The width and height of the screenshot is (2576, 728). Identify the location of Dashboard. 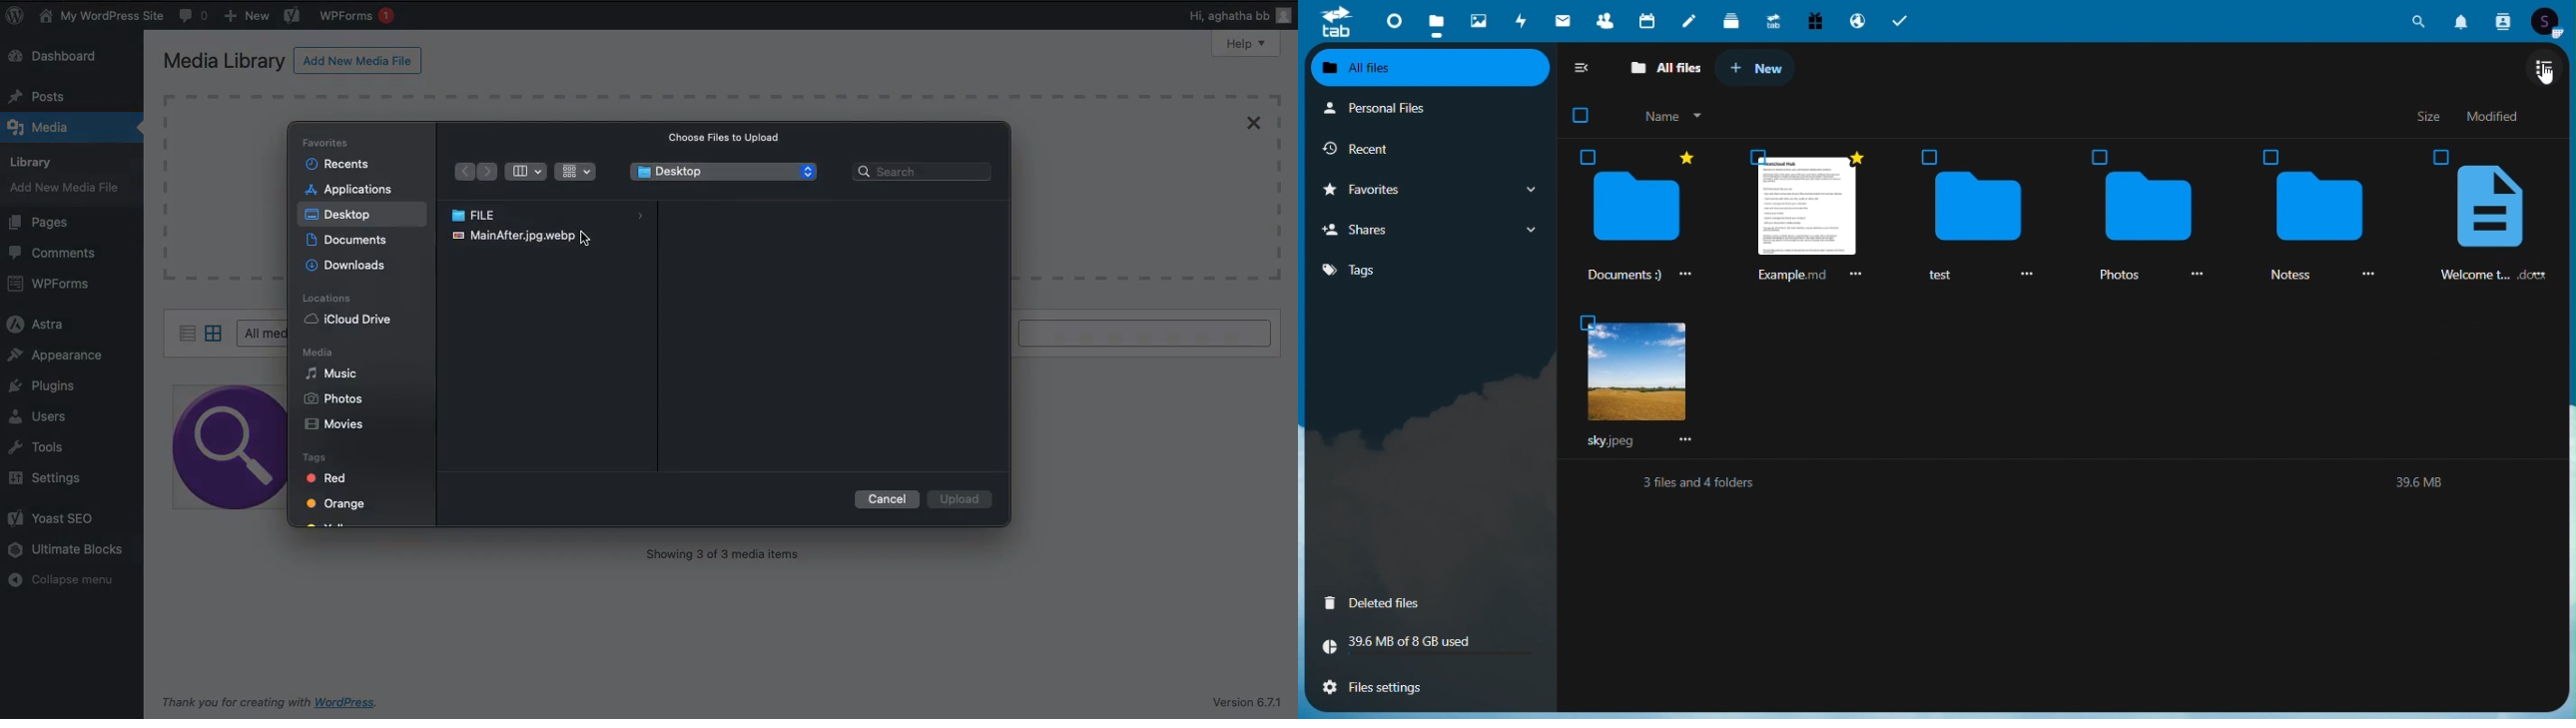
(68, 56).